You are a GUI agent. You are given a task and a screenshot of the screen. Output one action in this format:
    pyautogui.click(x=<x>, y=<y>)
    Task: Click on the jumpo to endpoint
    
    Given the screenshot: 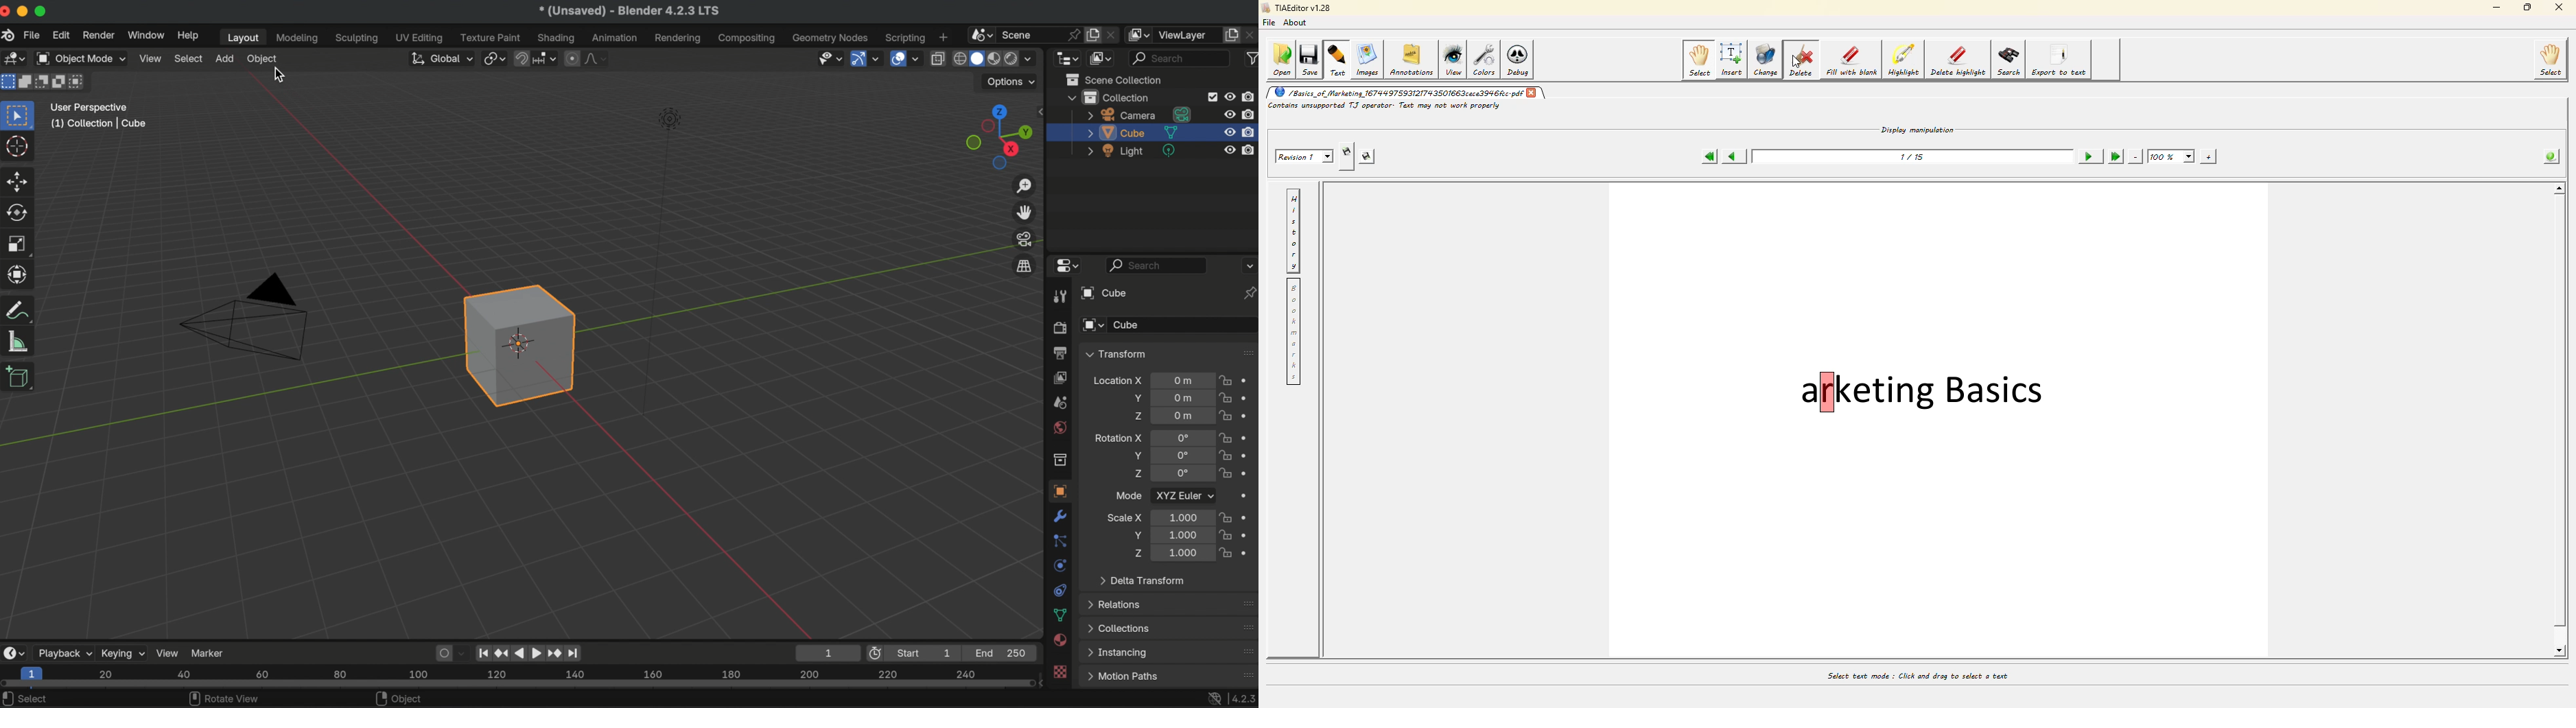 What is the action you would take?
    pyautogui.click(x=484, y=651)
    